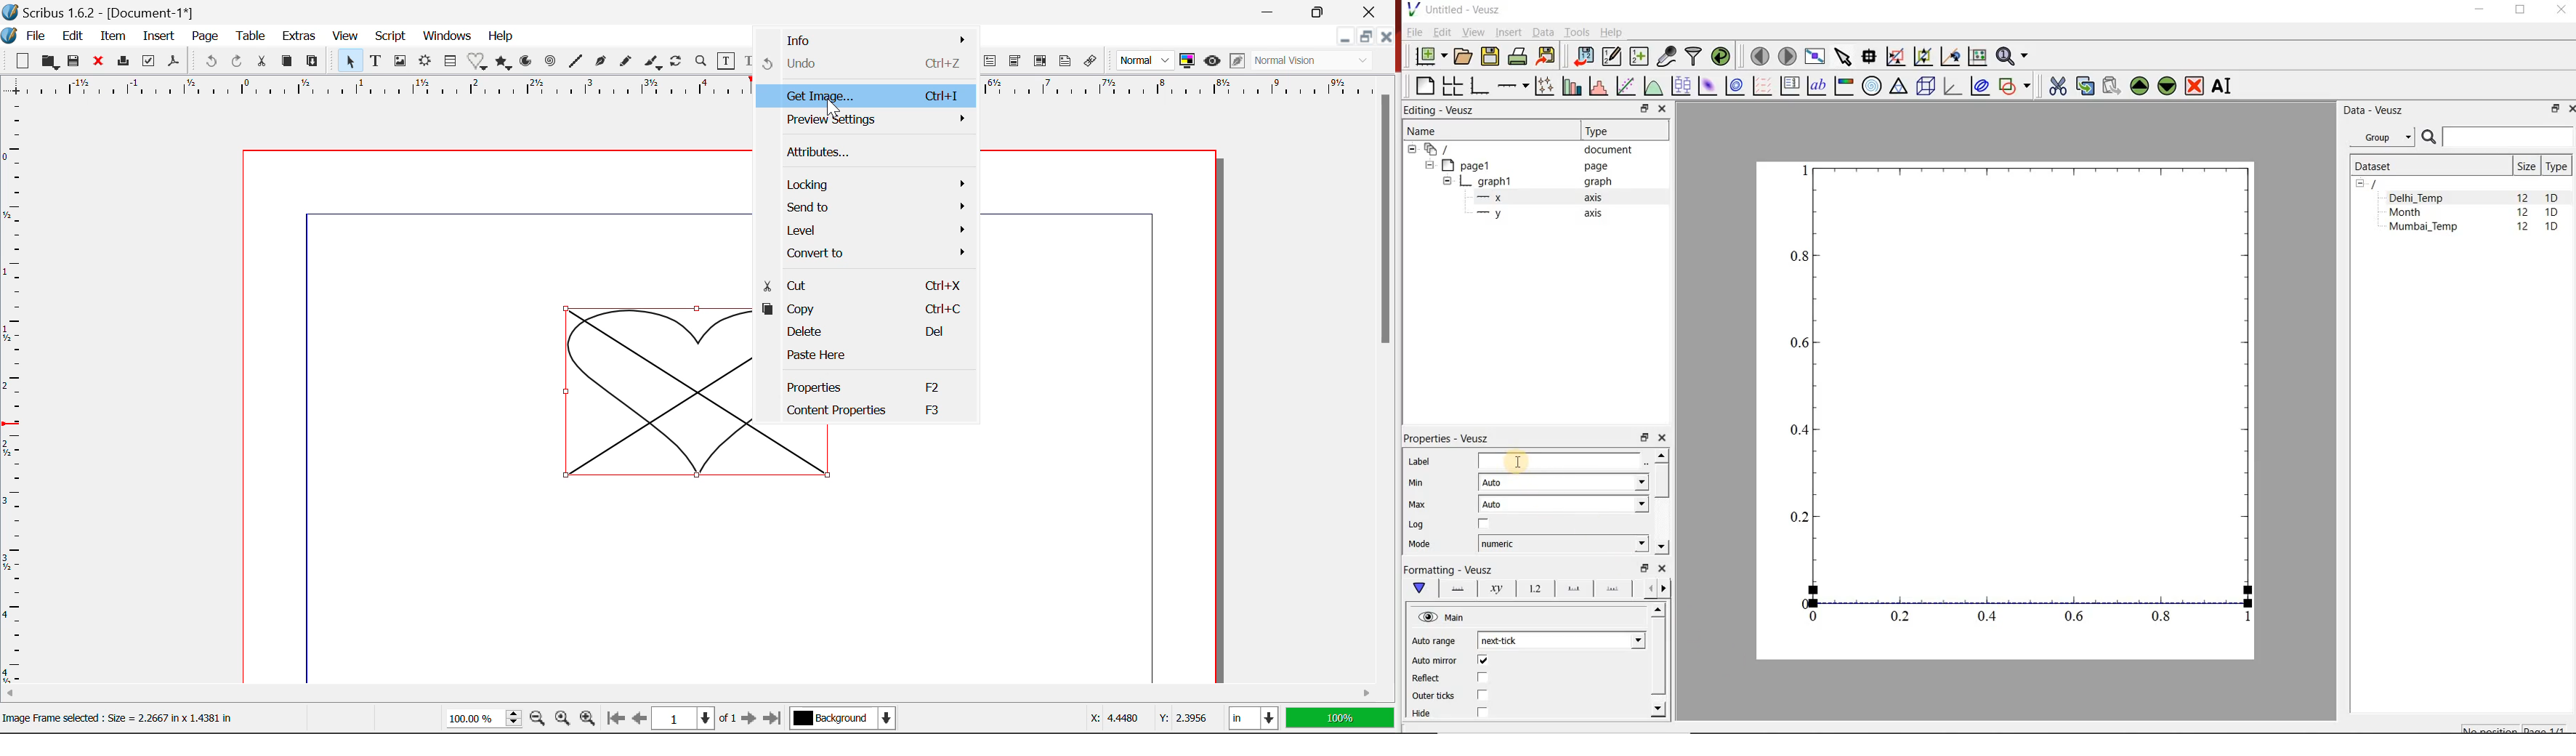 Image resolution: width=2576 pixels, height=756 pixels. I want to click on Polygons, so click(504, 63).